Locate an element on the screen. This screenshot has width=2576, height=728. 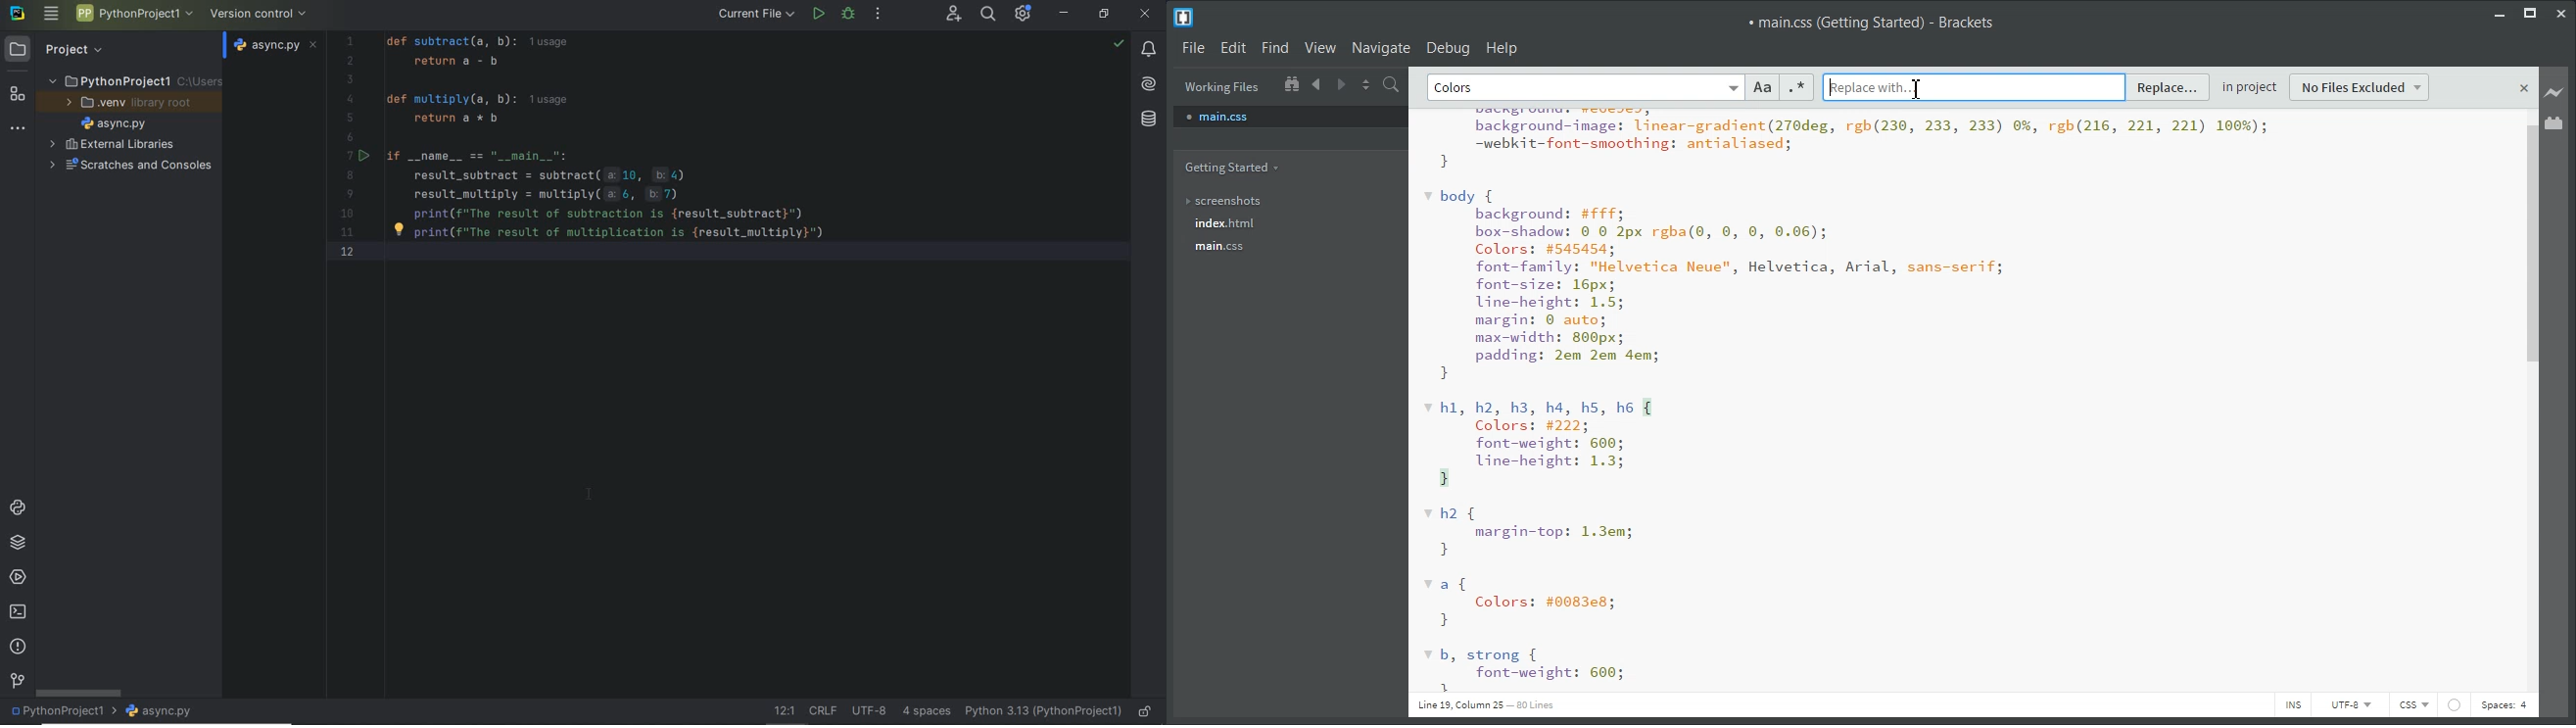
Vertical Scroll bar is located at coordinates (2531, 405).